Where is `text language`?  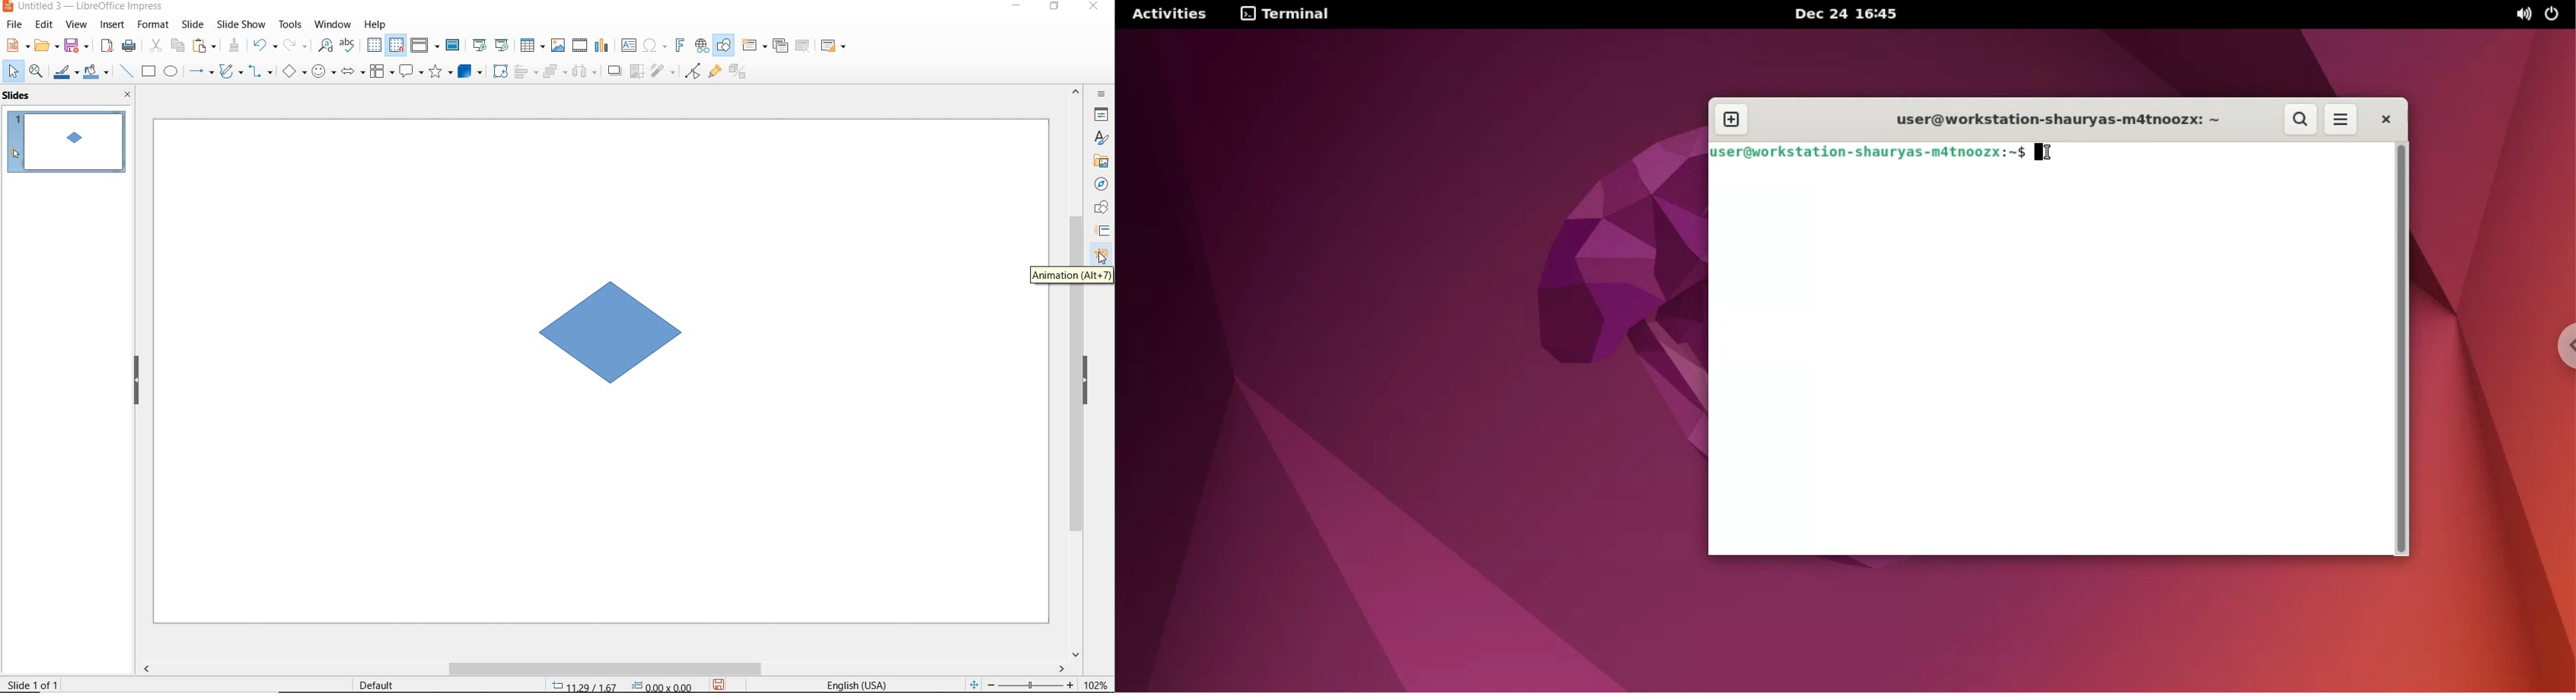 text language is located at coordinates (860, 682).